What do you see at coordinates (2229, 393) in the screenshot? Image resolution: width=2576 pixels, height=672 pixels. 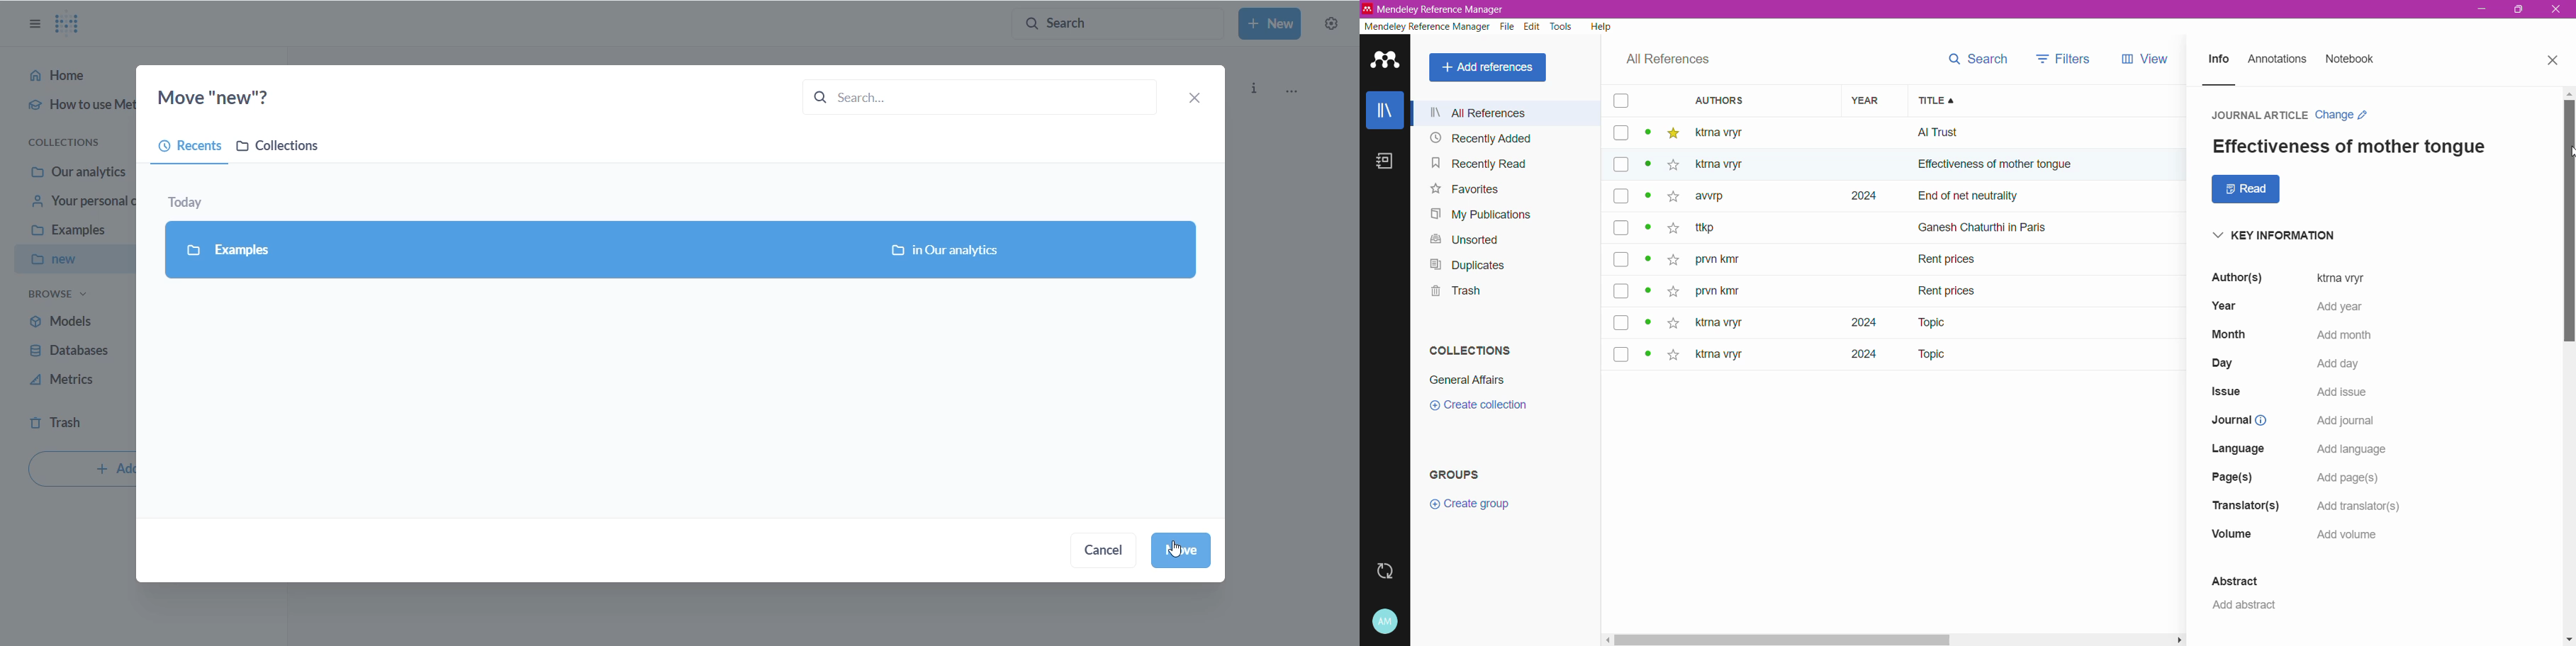 I see `Issue` at bounding box center [2229, 393].